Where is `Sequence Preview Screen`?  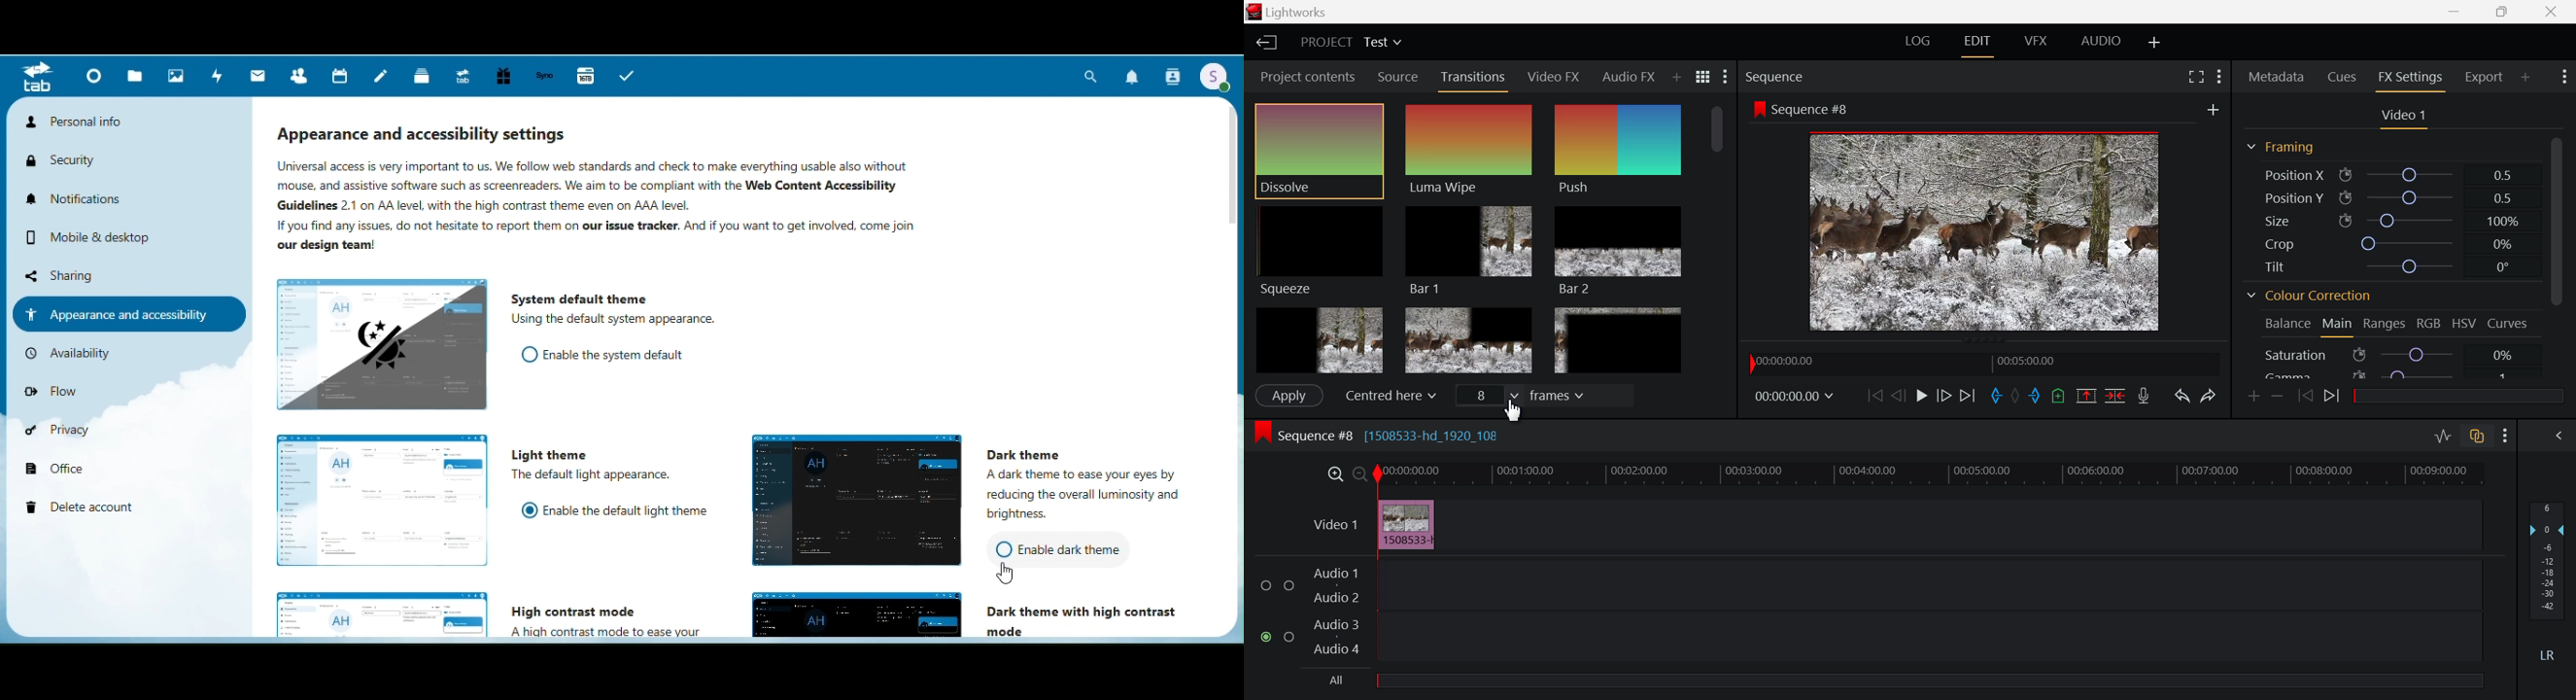
Sequence Preview Screen is located at coordinates (1988, 231).